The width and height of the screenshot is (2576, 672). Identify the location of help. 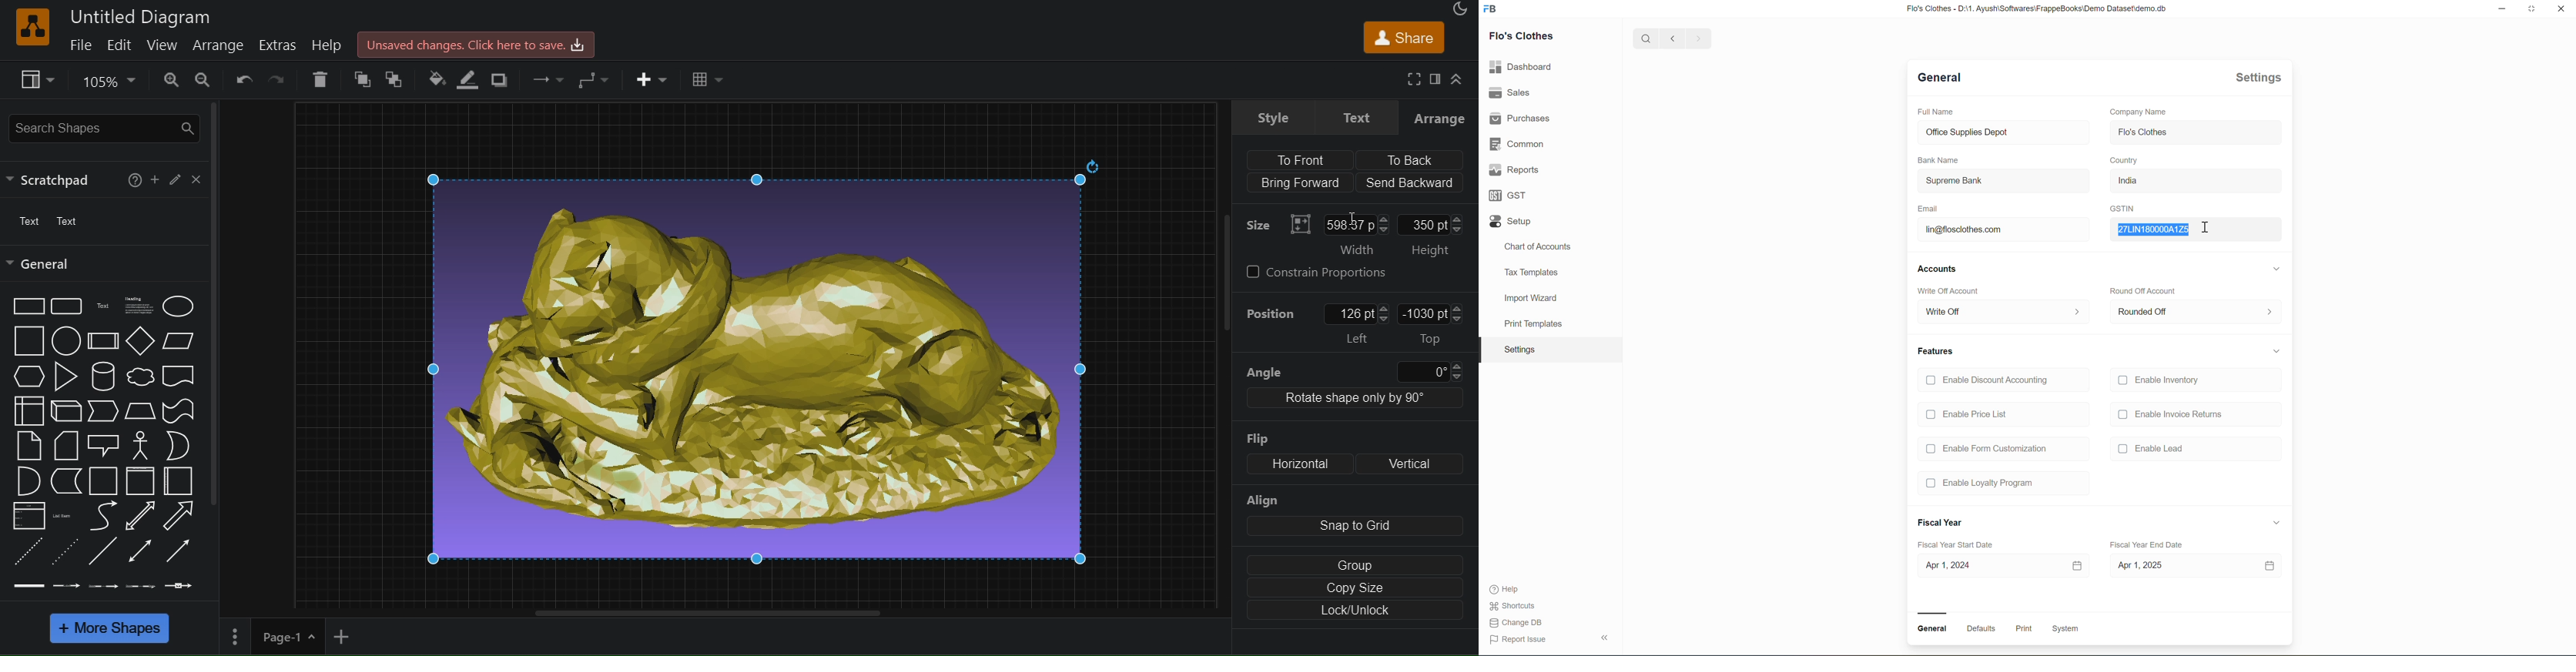
(330, 44).